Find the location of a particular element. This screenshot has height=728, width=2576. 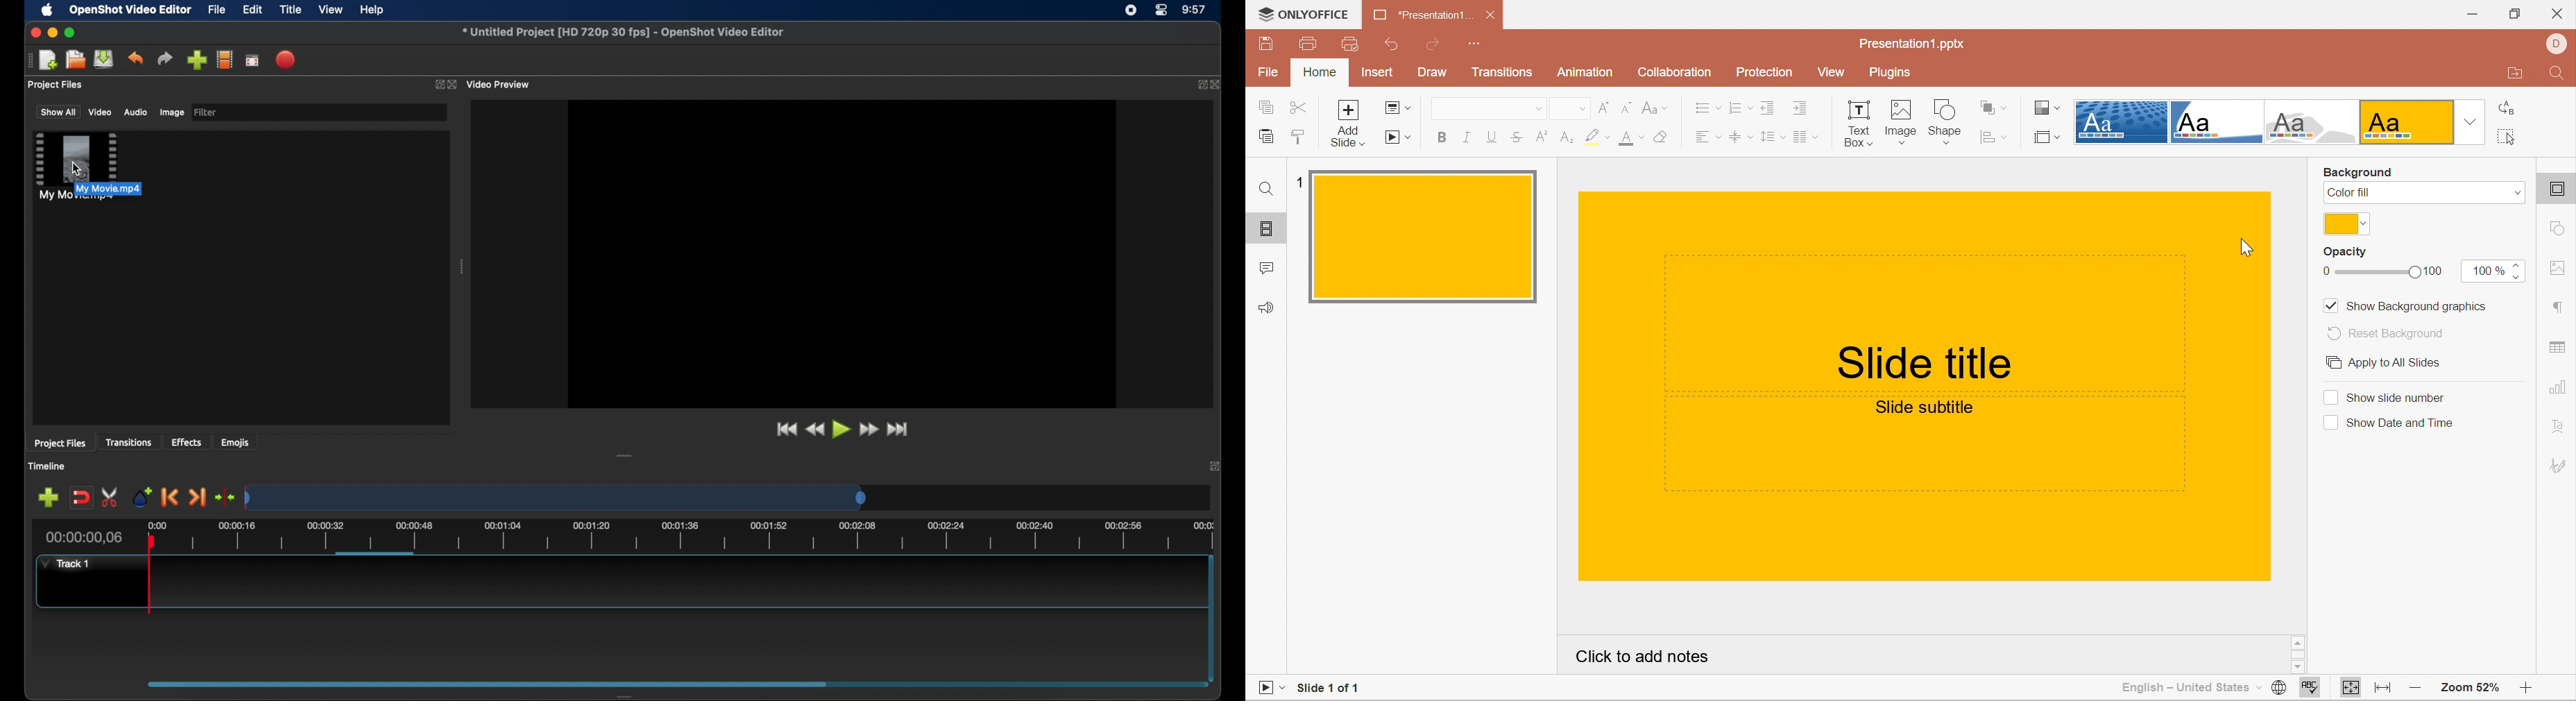

Show date and time is located at coordinates (2388, 423).